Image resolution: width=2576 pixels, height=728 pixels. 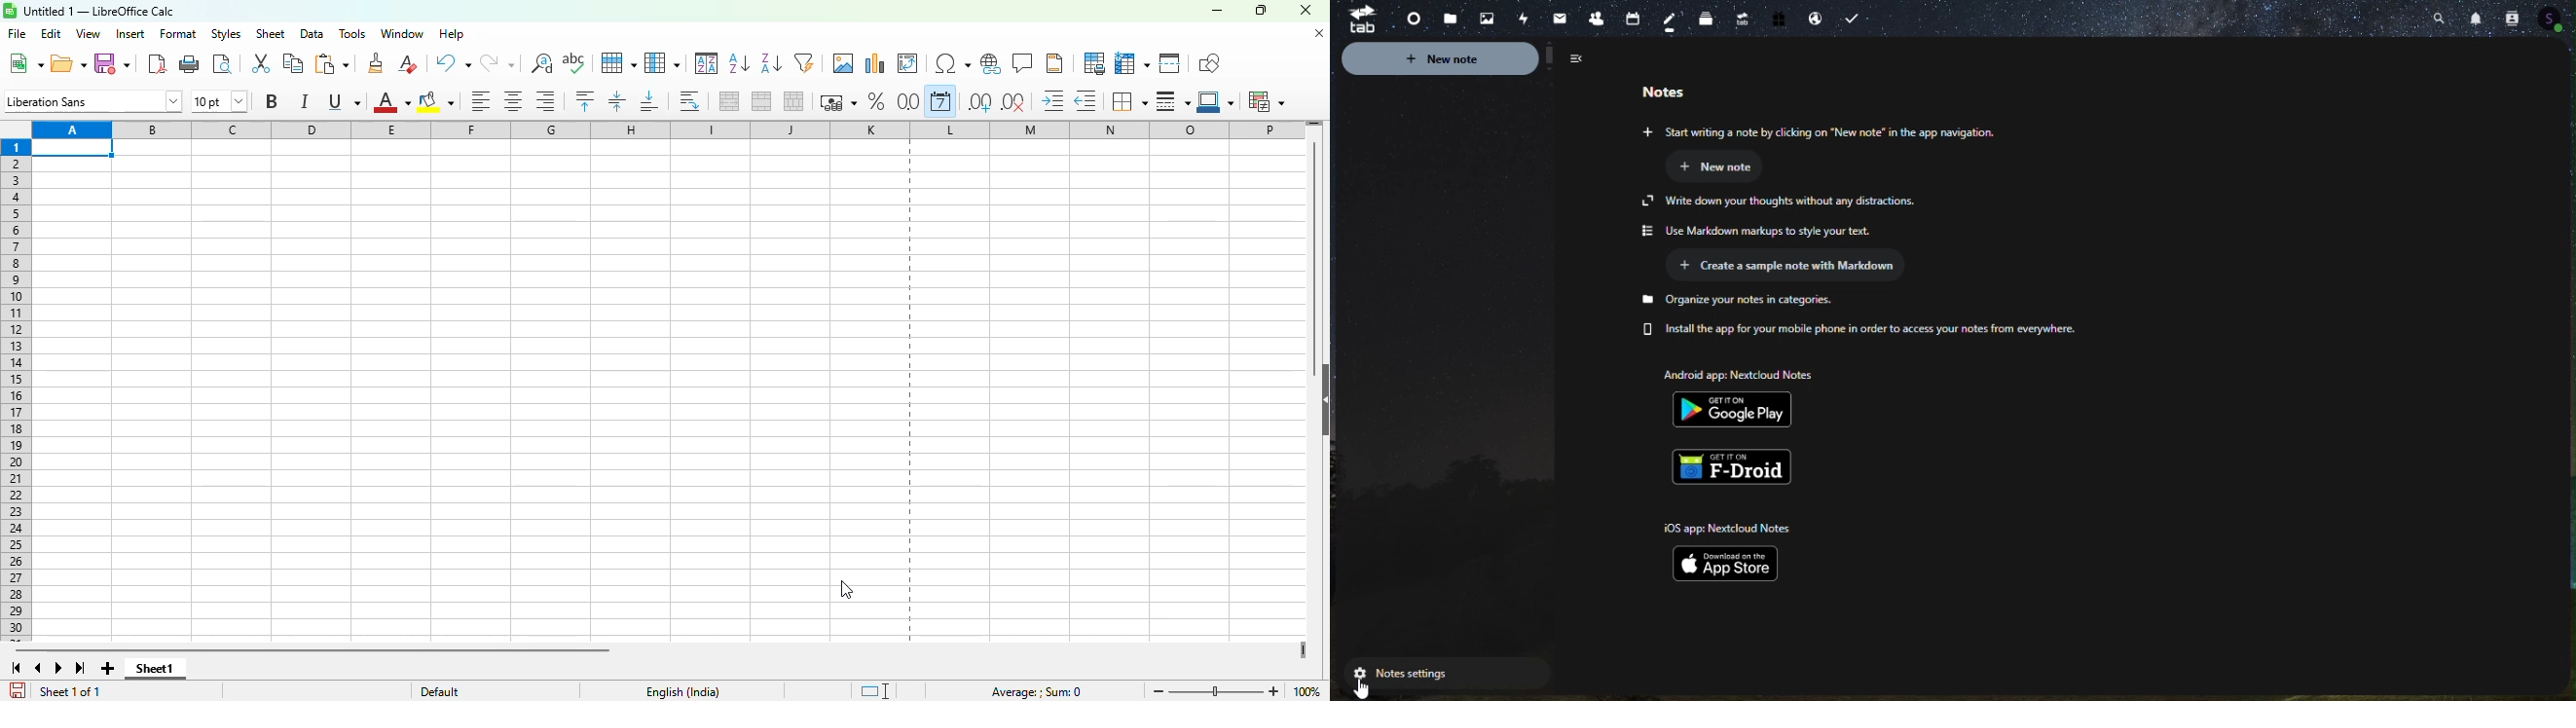 I want to click on task, so click(x=1857, y=19).